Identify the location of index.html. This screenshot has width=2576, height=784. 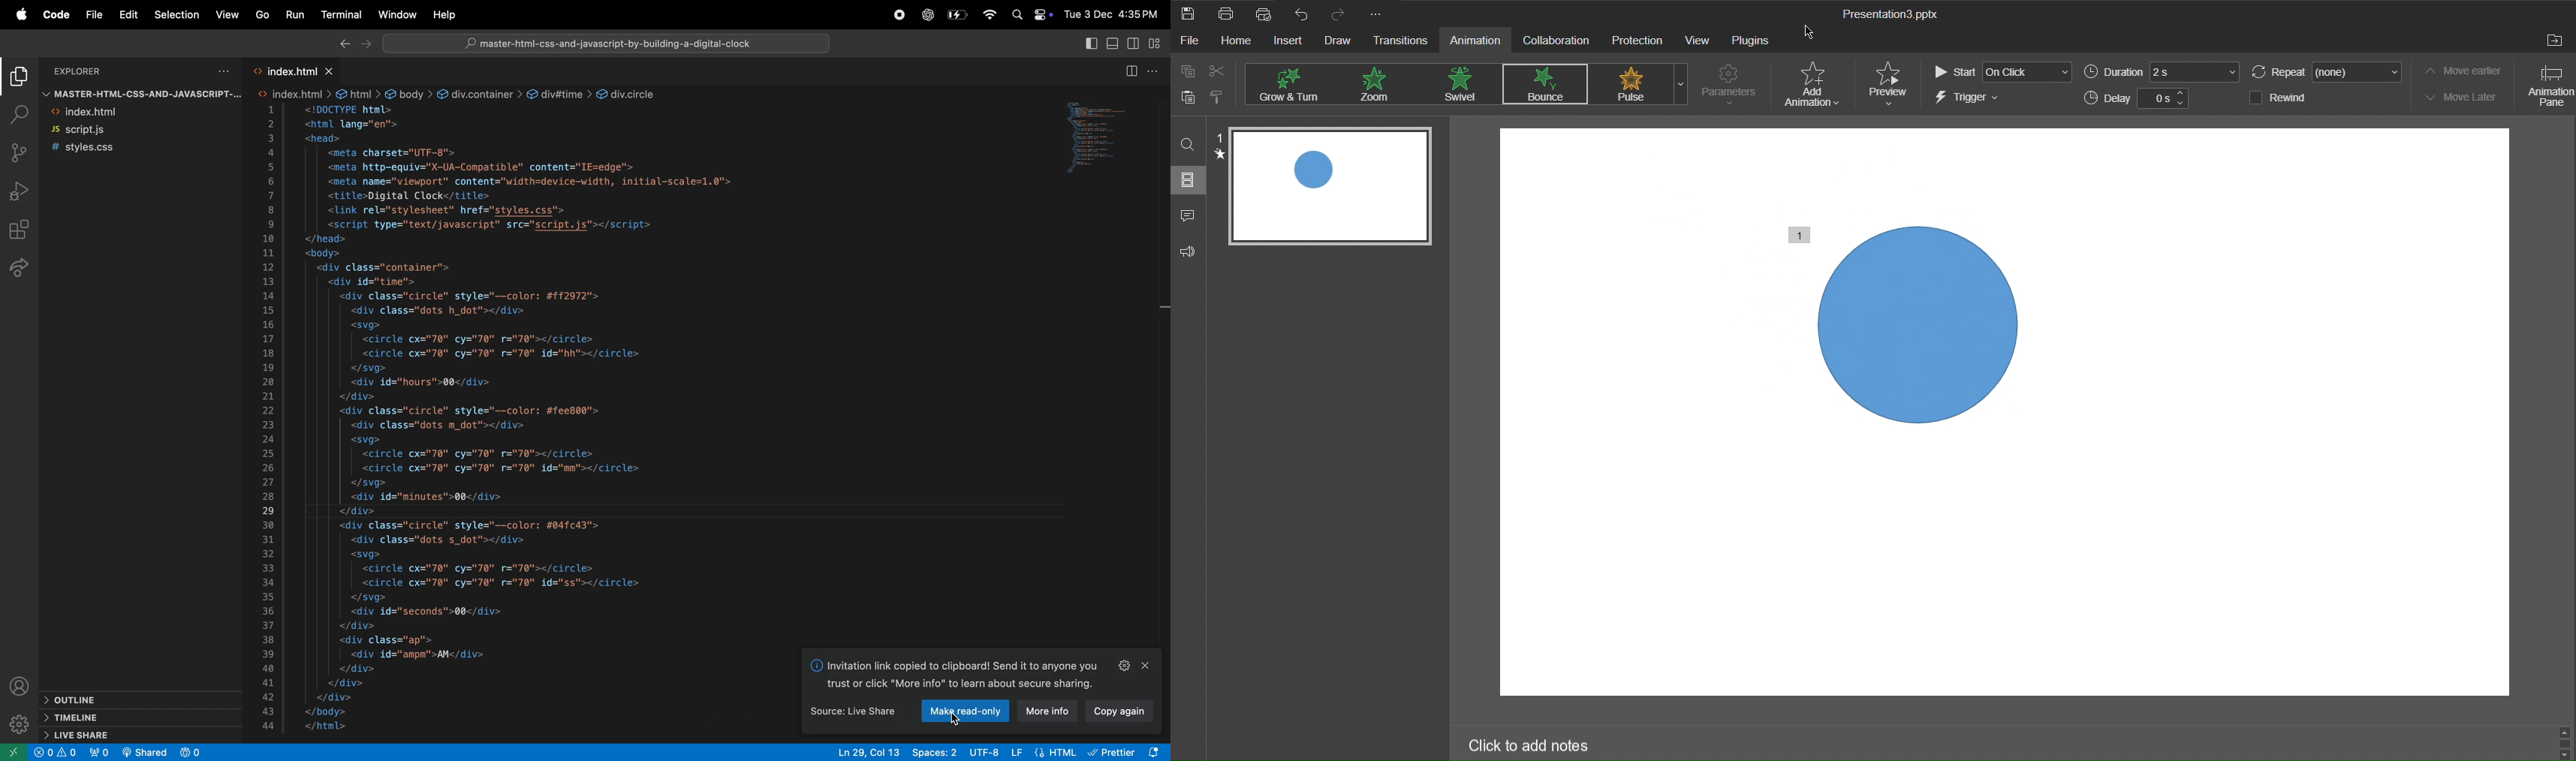
(289, 68).